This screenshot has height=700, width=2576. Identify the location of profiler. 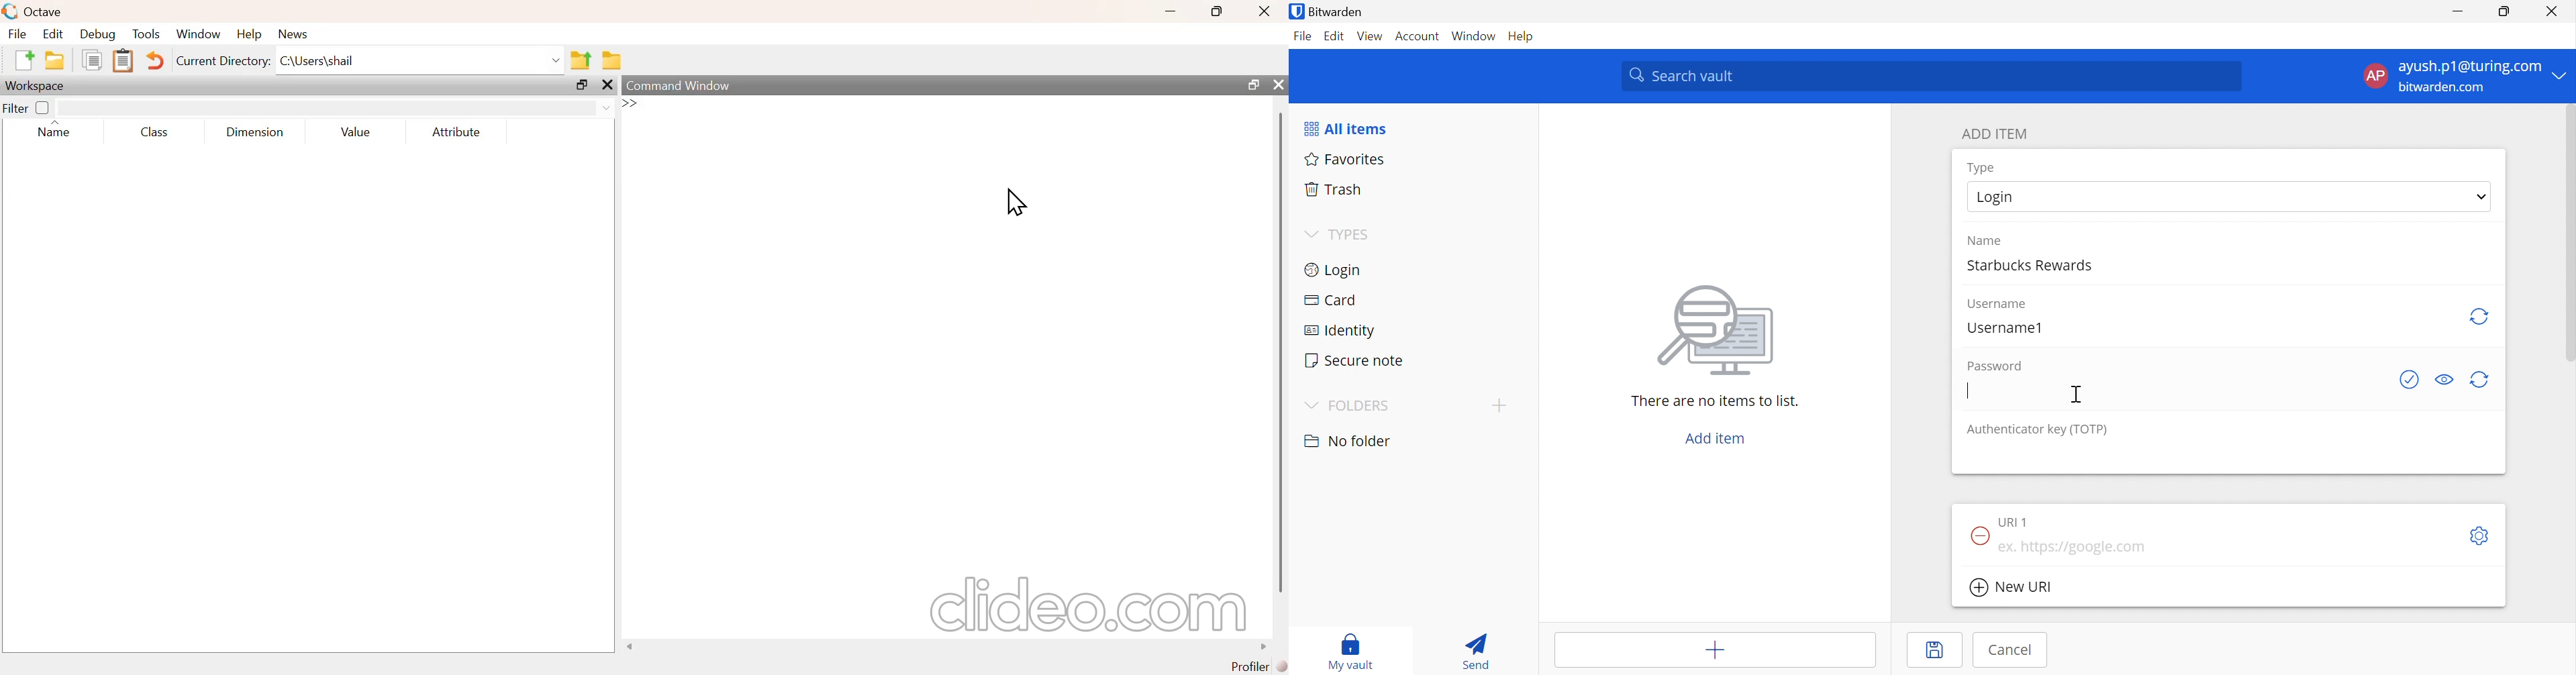
(1262, 666).